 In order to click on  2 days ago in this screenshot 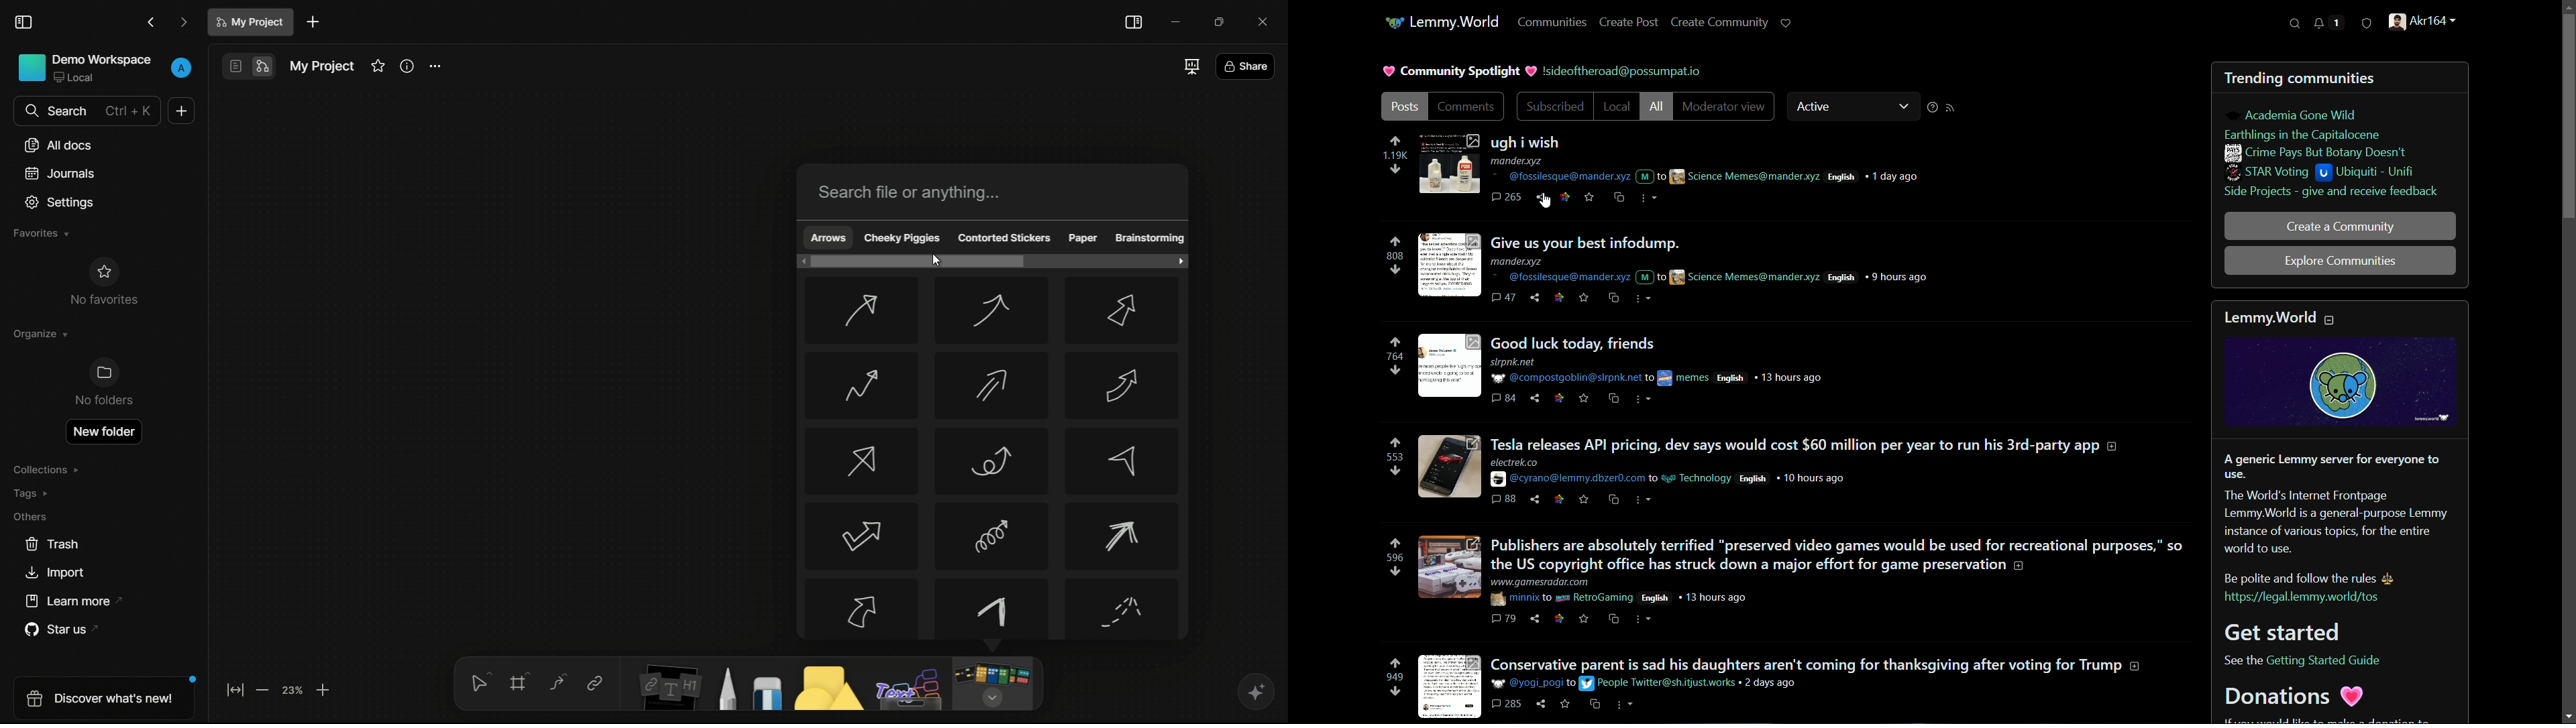, I will do `click(1769, 683)`.